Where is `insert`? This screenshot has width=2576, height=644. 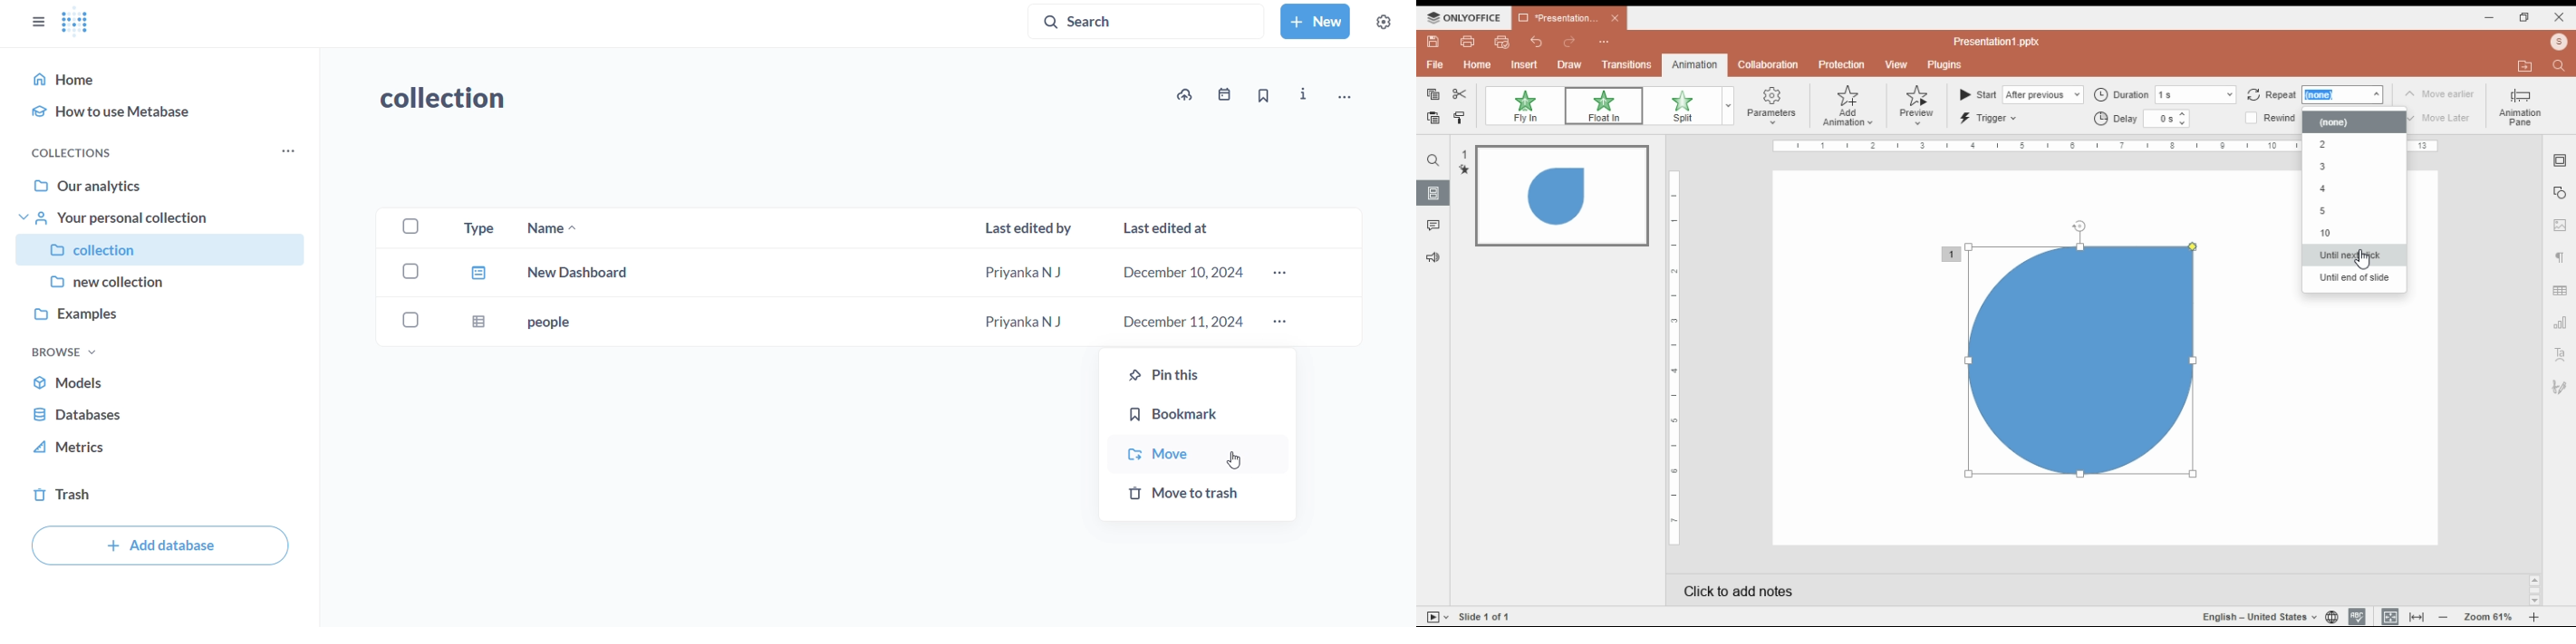 insert is located at coordinates (1525, 64).